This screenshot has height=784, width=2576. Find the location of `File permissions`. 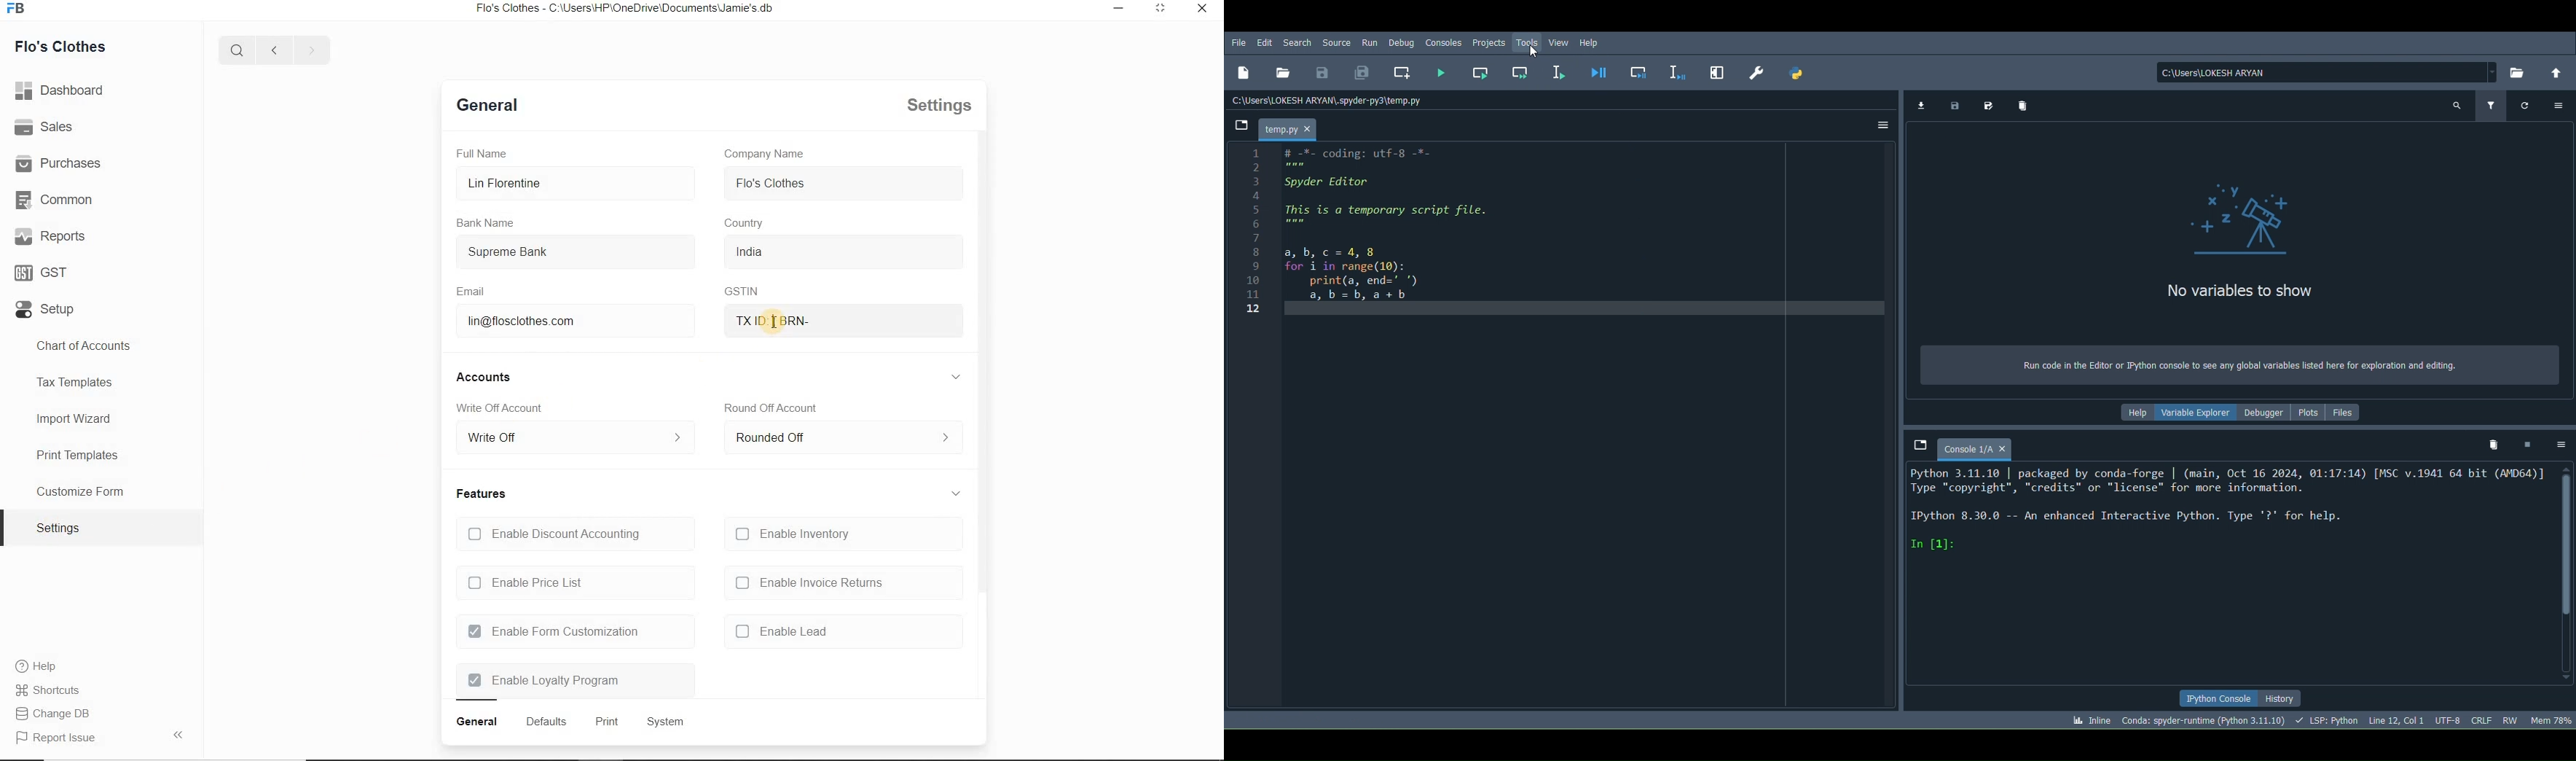

File permissions is located at coordinates (2510, 719).